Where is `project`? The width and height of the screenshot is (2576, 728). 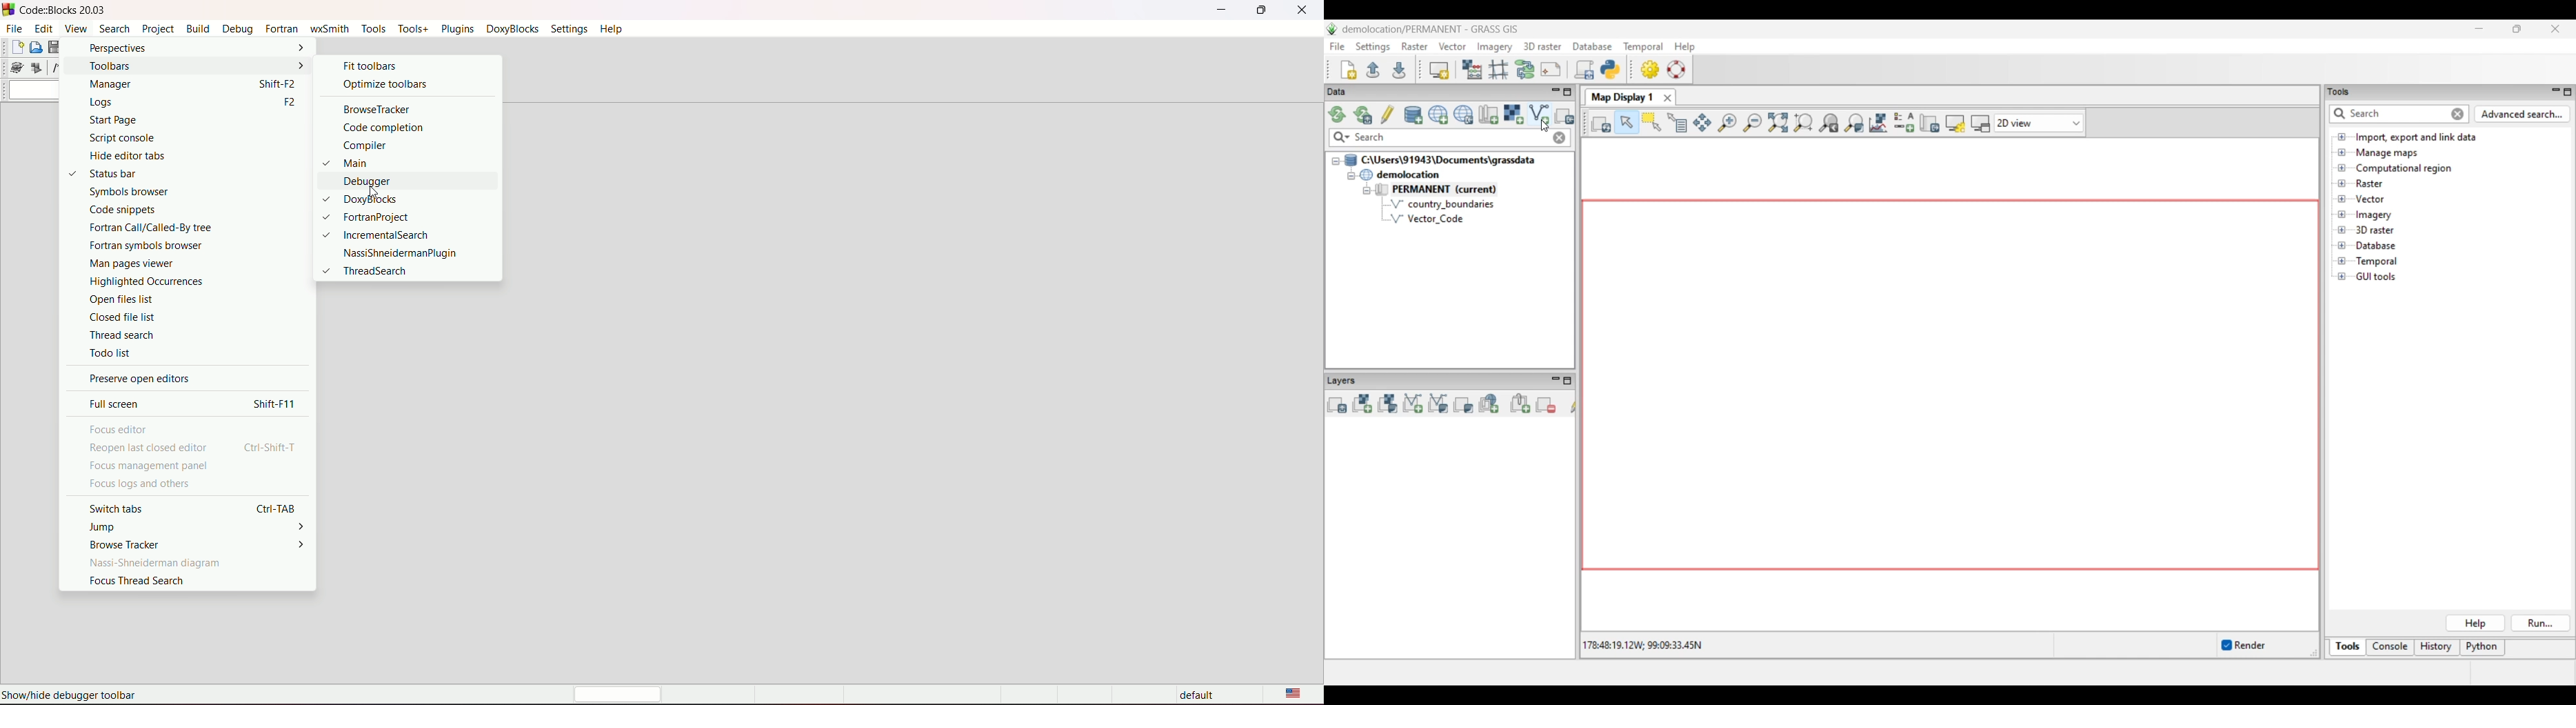 project is located at coordinates (156, 29).